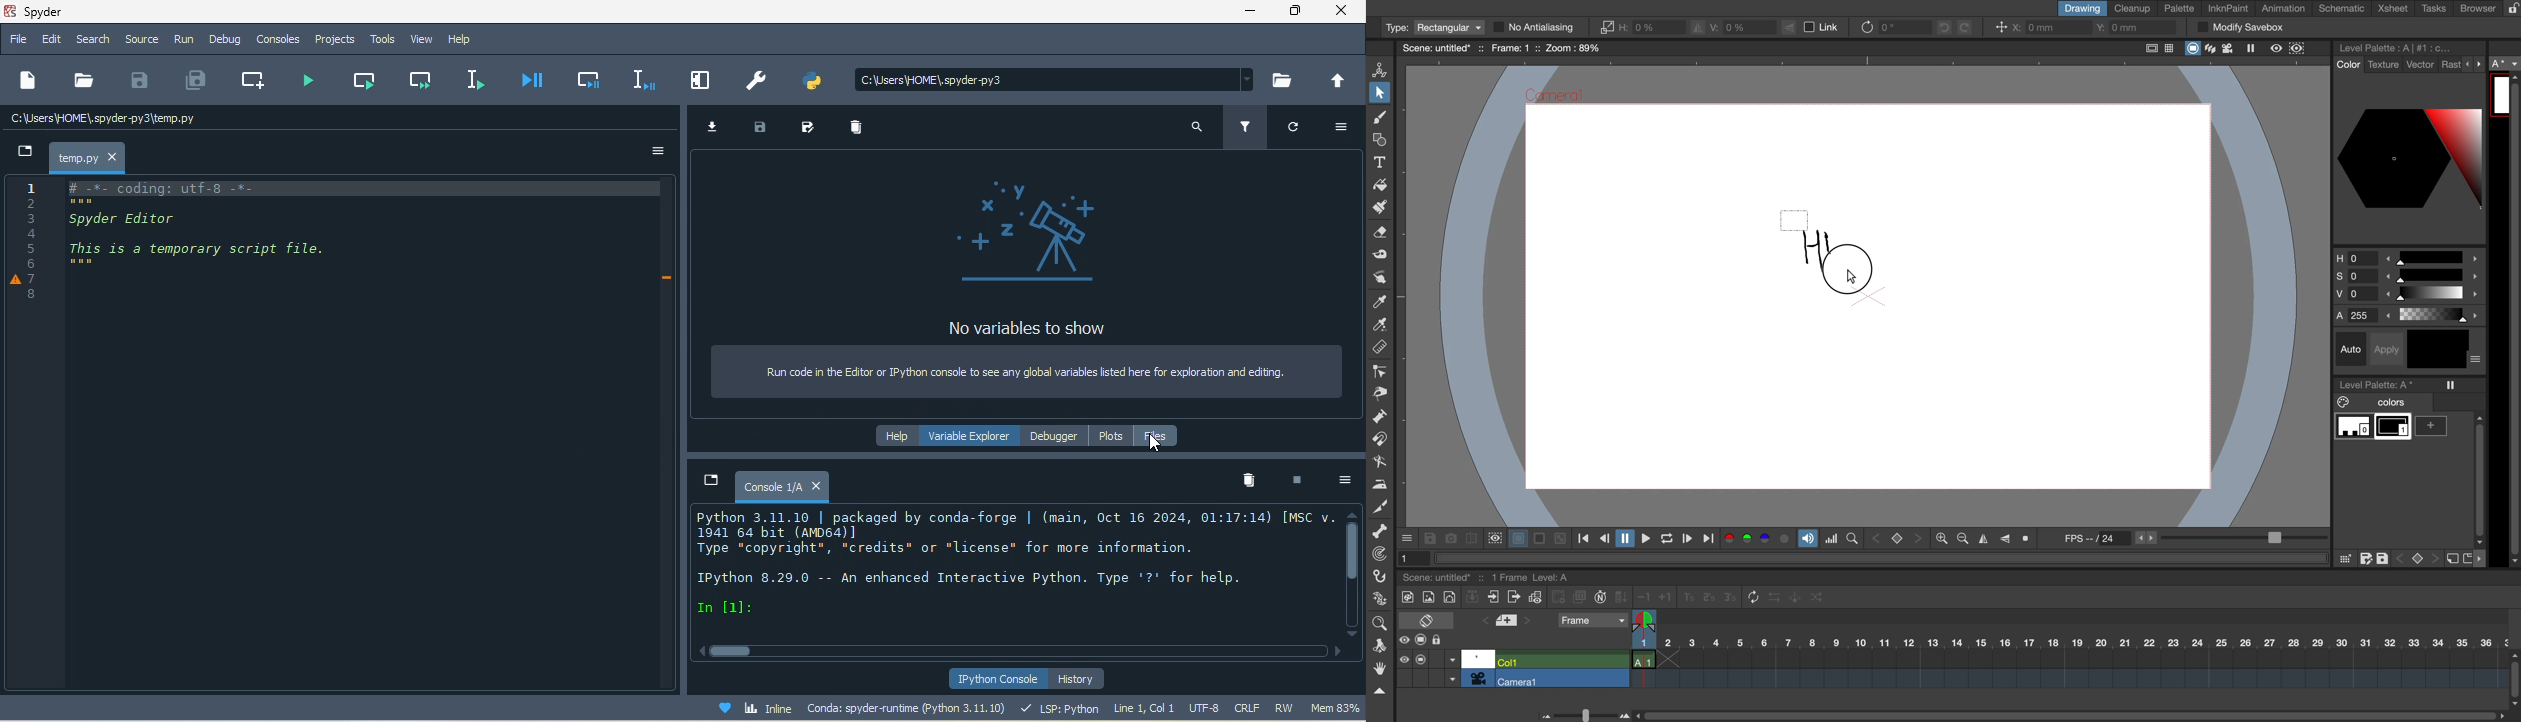  I want to click on search, so click(92, 38).